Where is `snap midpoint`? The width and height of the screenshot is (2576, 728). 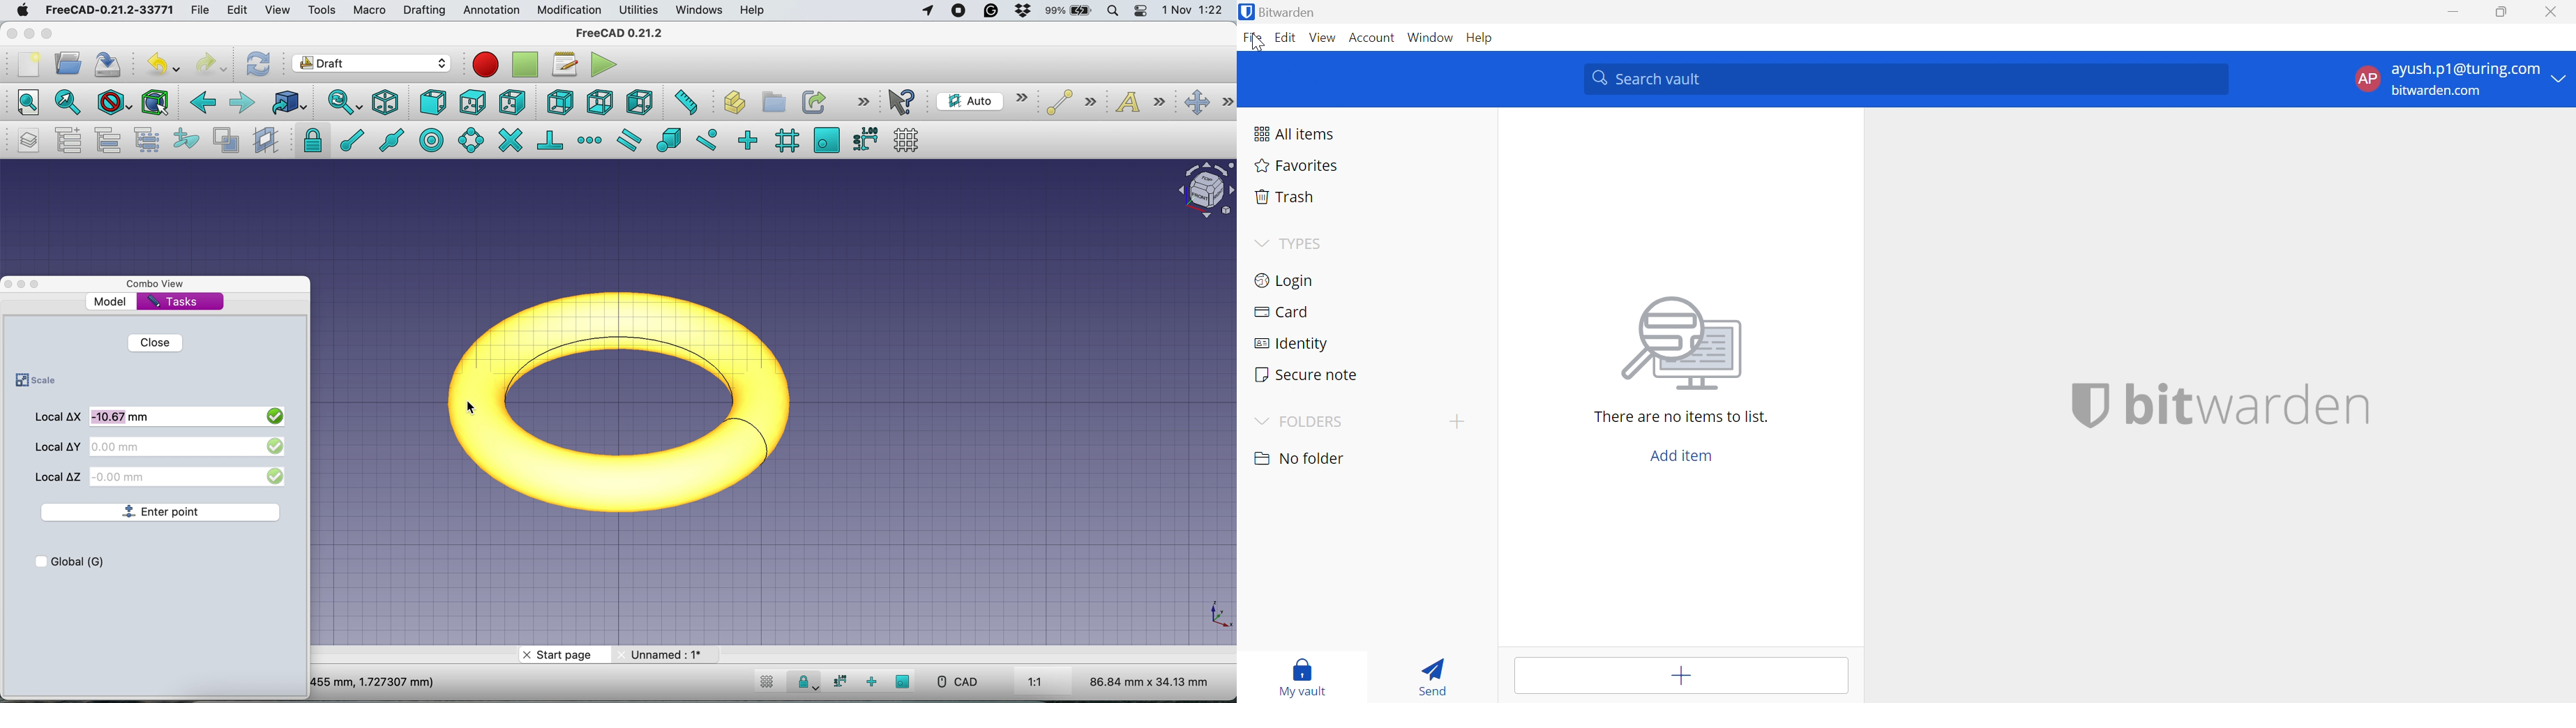
snap midpoint is located at coordinates (394, 139).